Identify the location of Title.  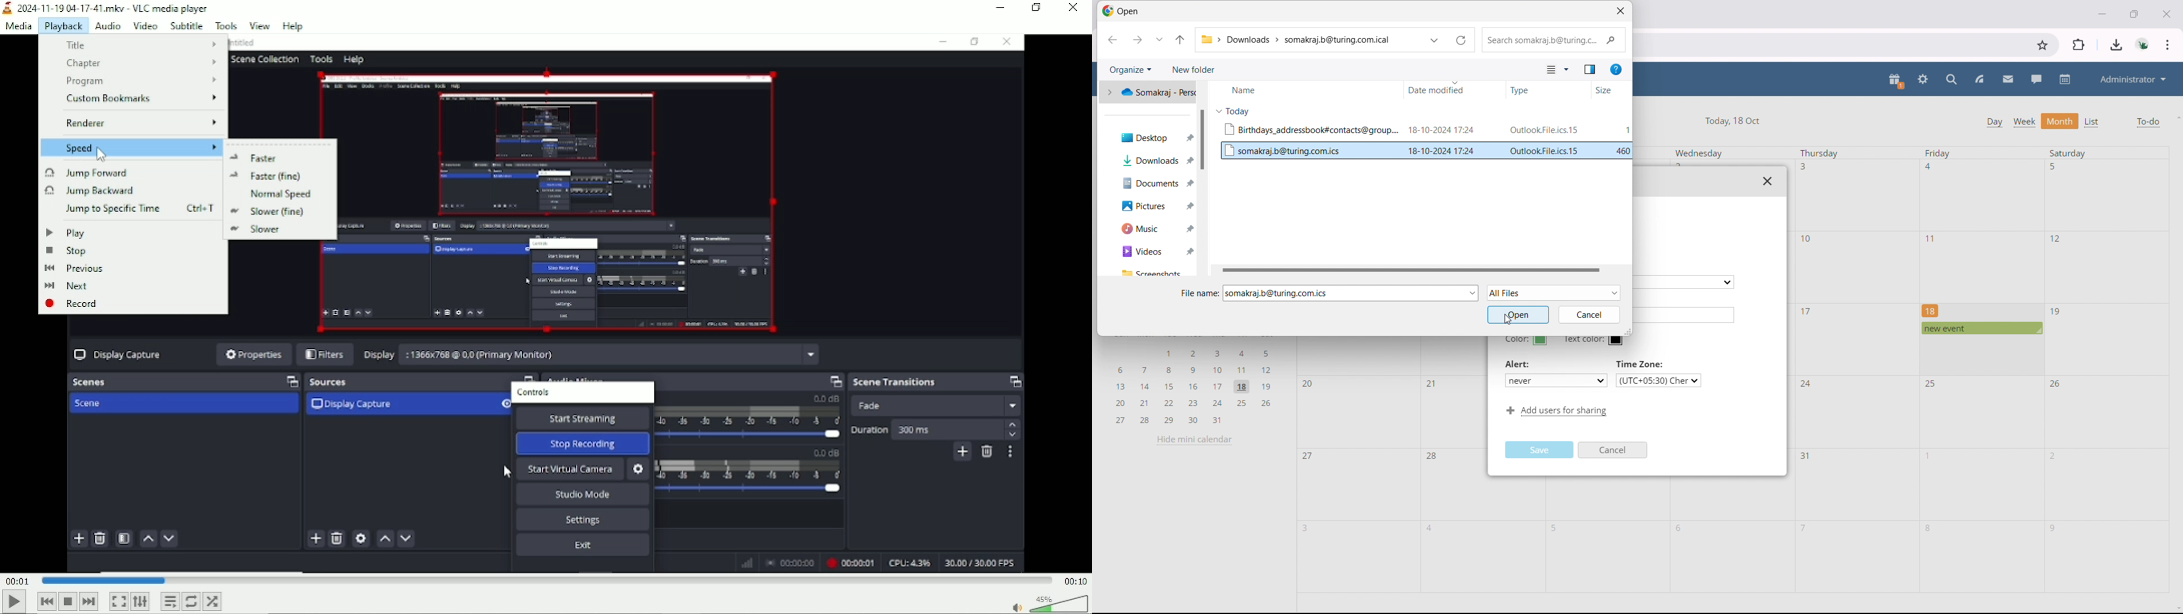
(107, 7).